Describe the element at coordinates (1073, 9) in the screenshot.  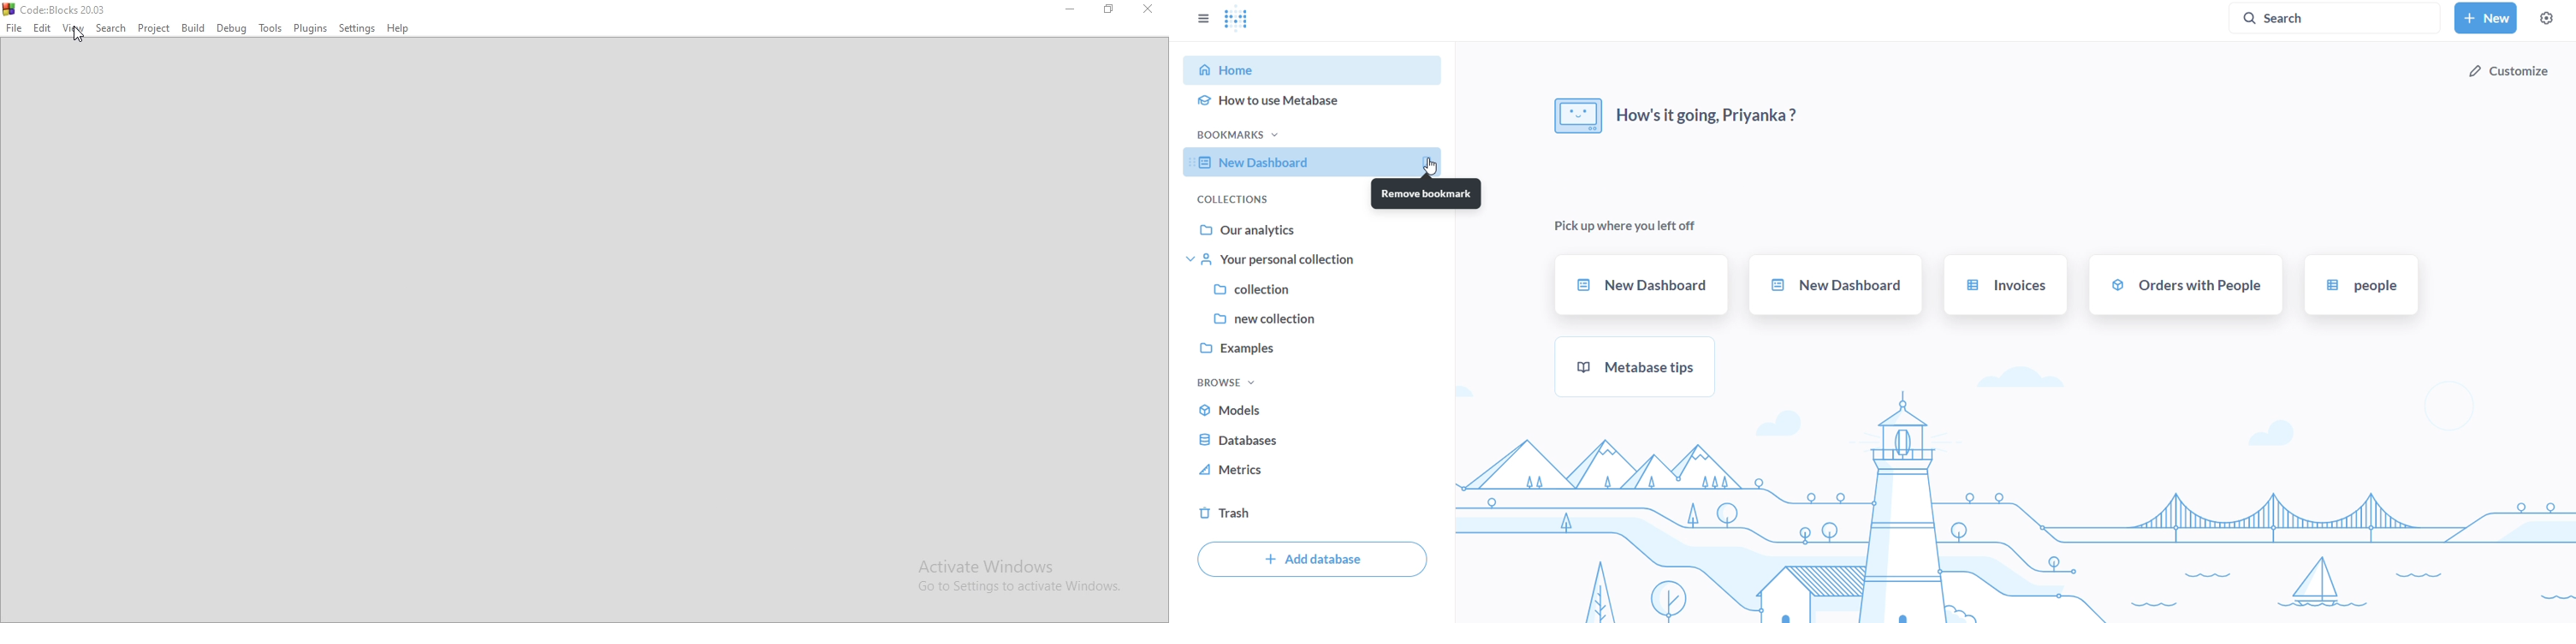
I see `Minimise` at that location.